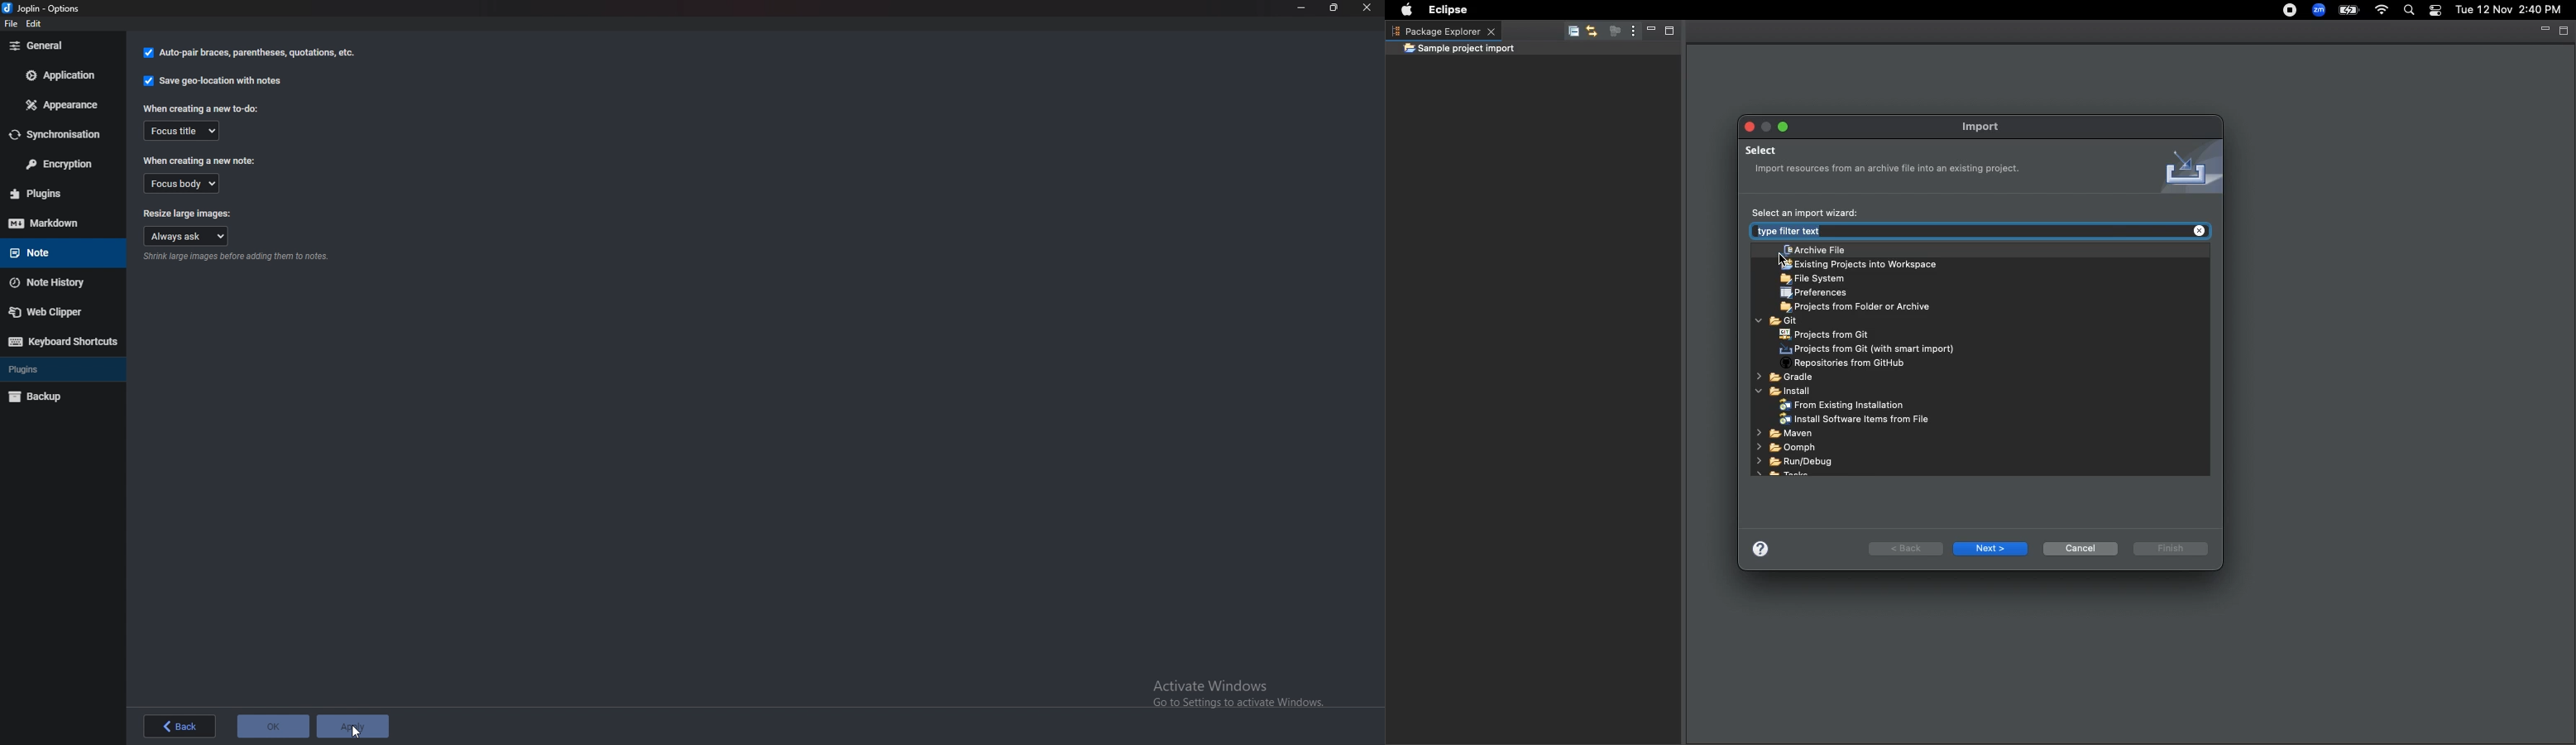 The image size is (2576, 756). I want to click on Resize, so click(1335, 7).